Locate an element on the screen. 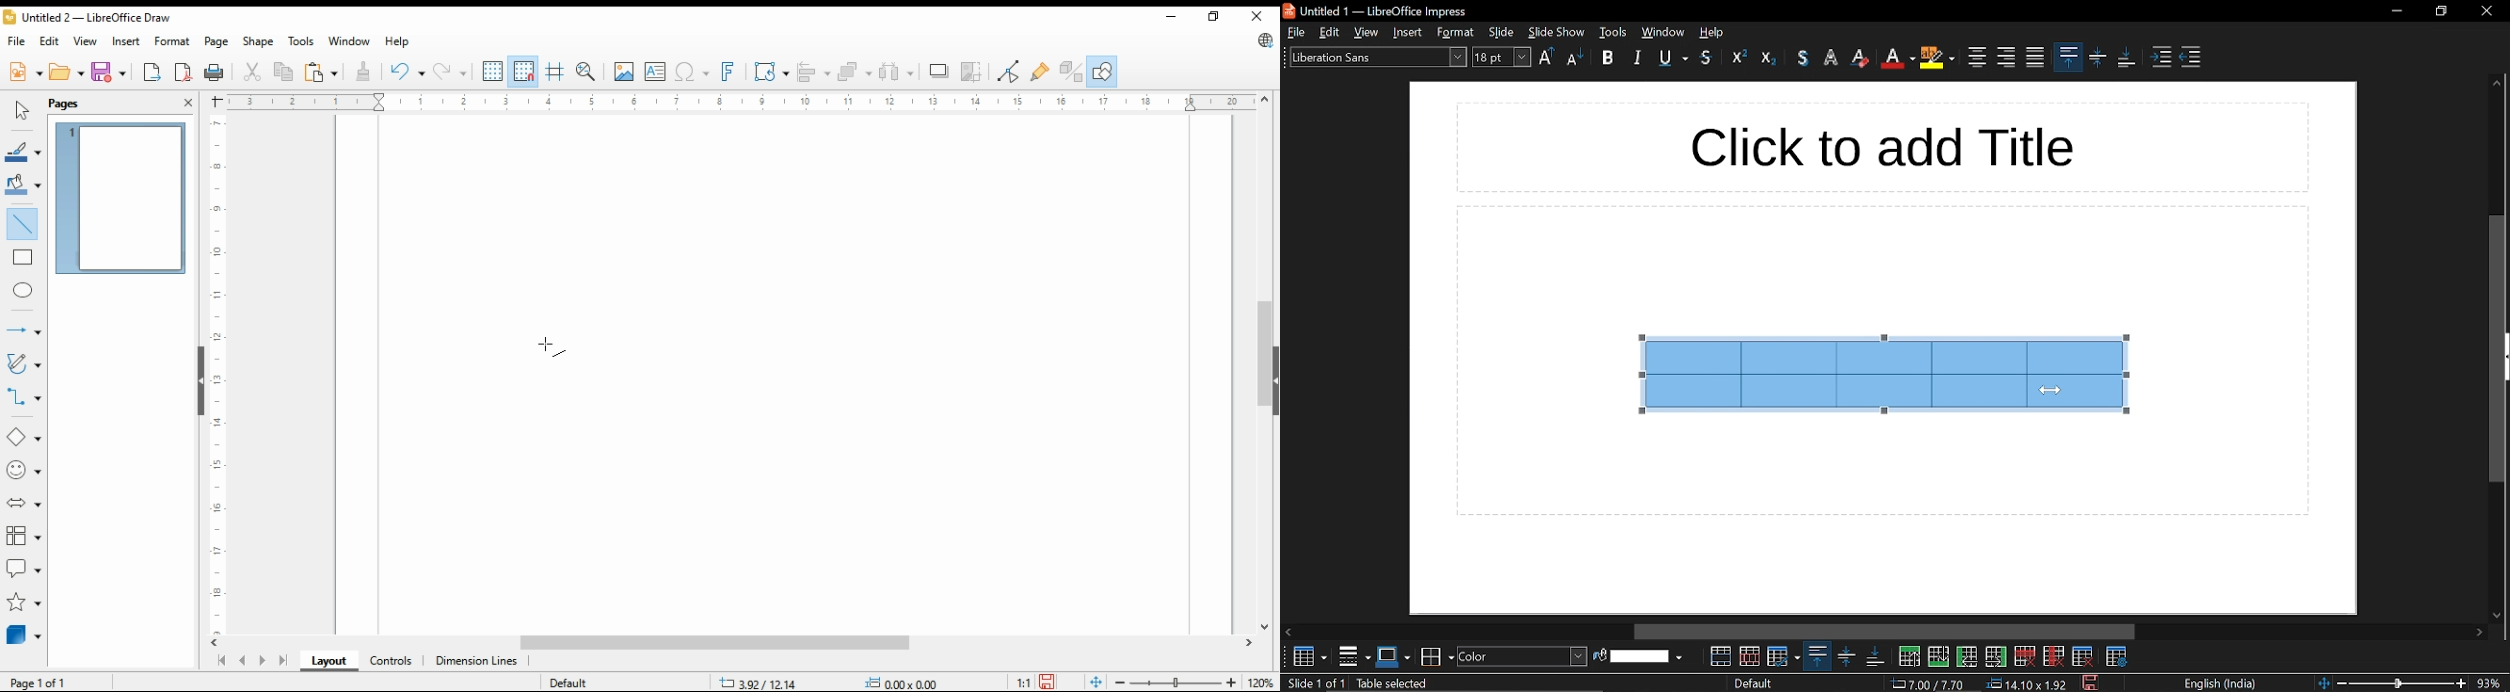  open is located at coordinates (67, 70).